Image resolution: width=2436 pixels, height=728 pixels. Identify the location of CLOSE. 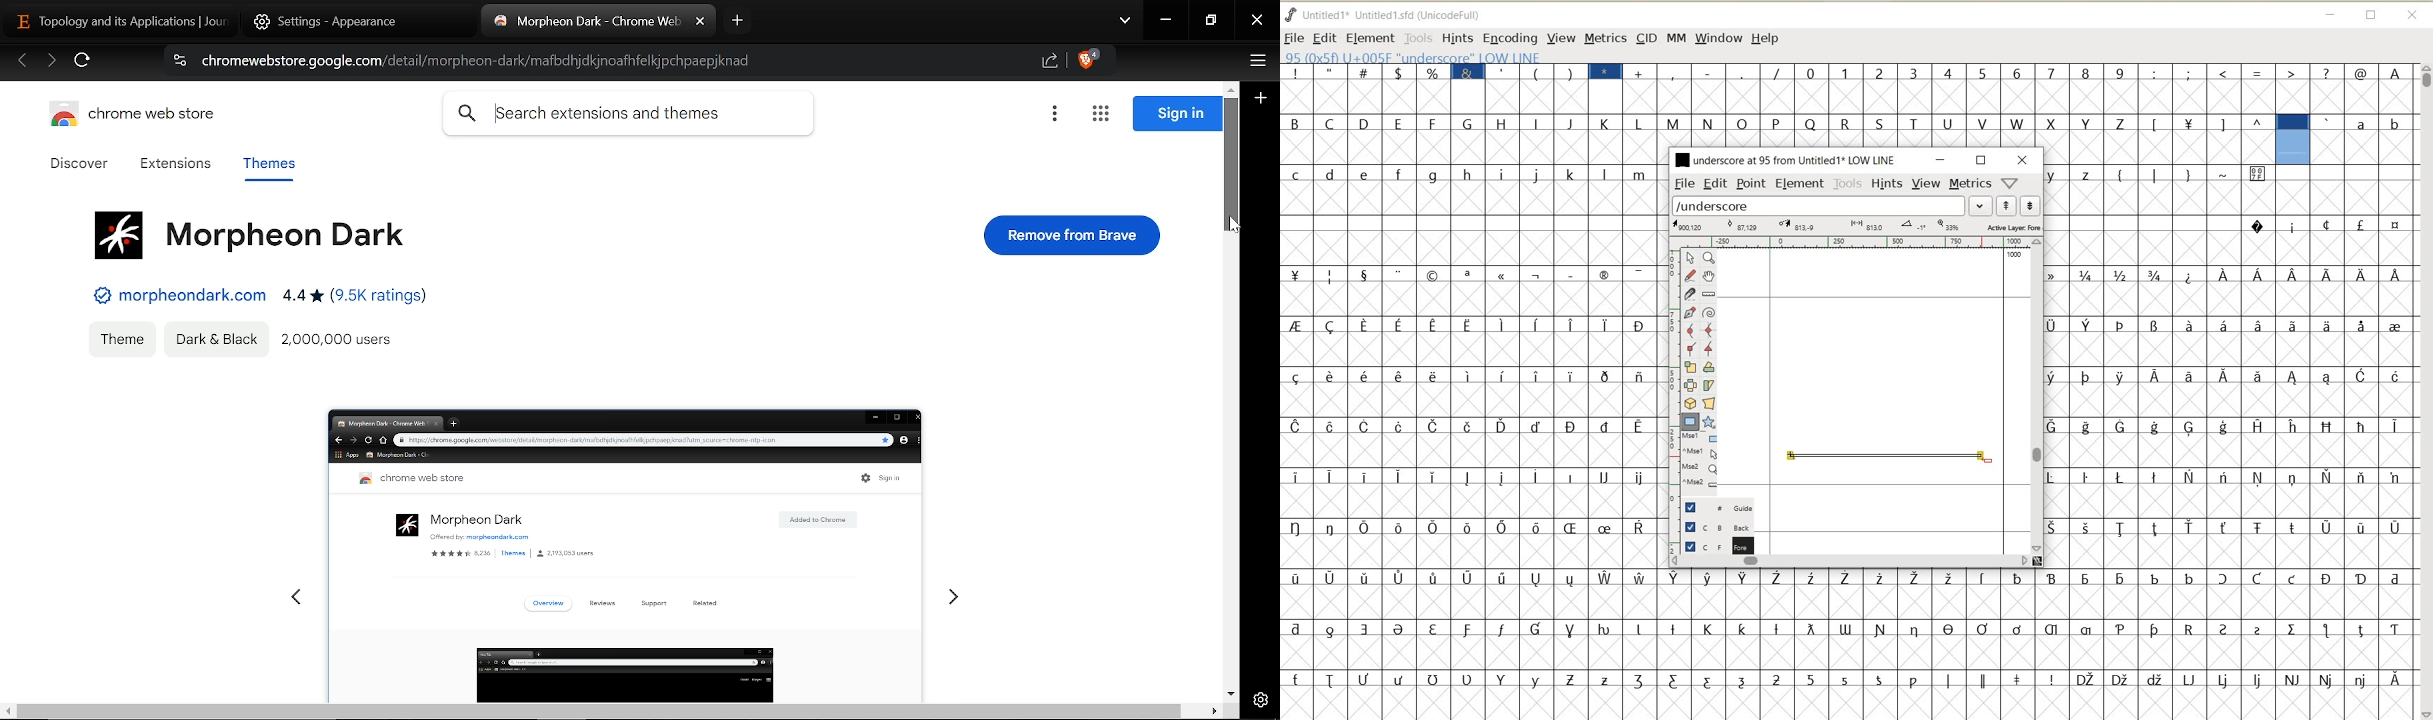
(2414, 16).